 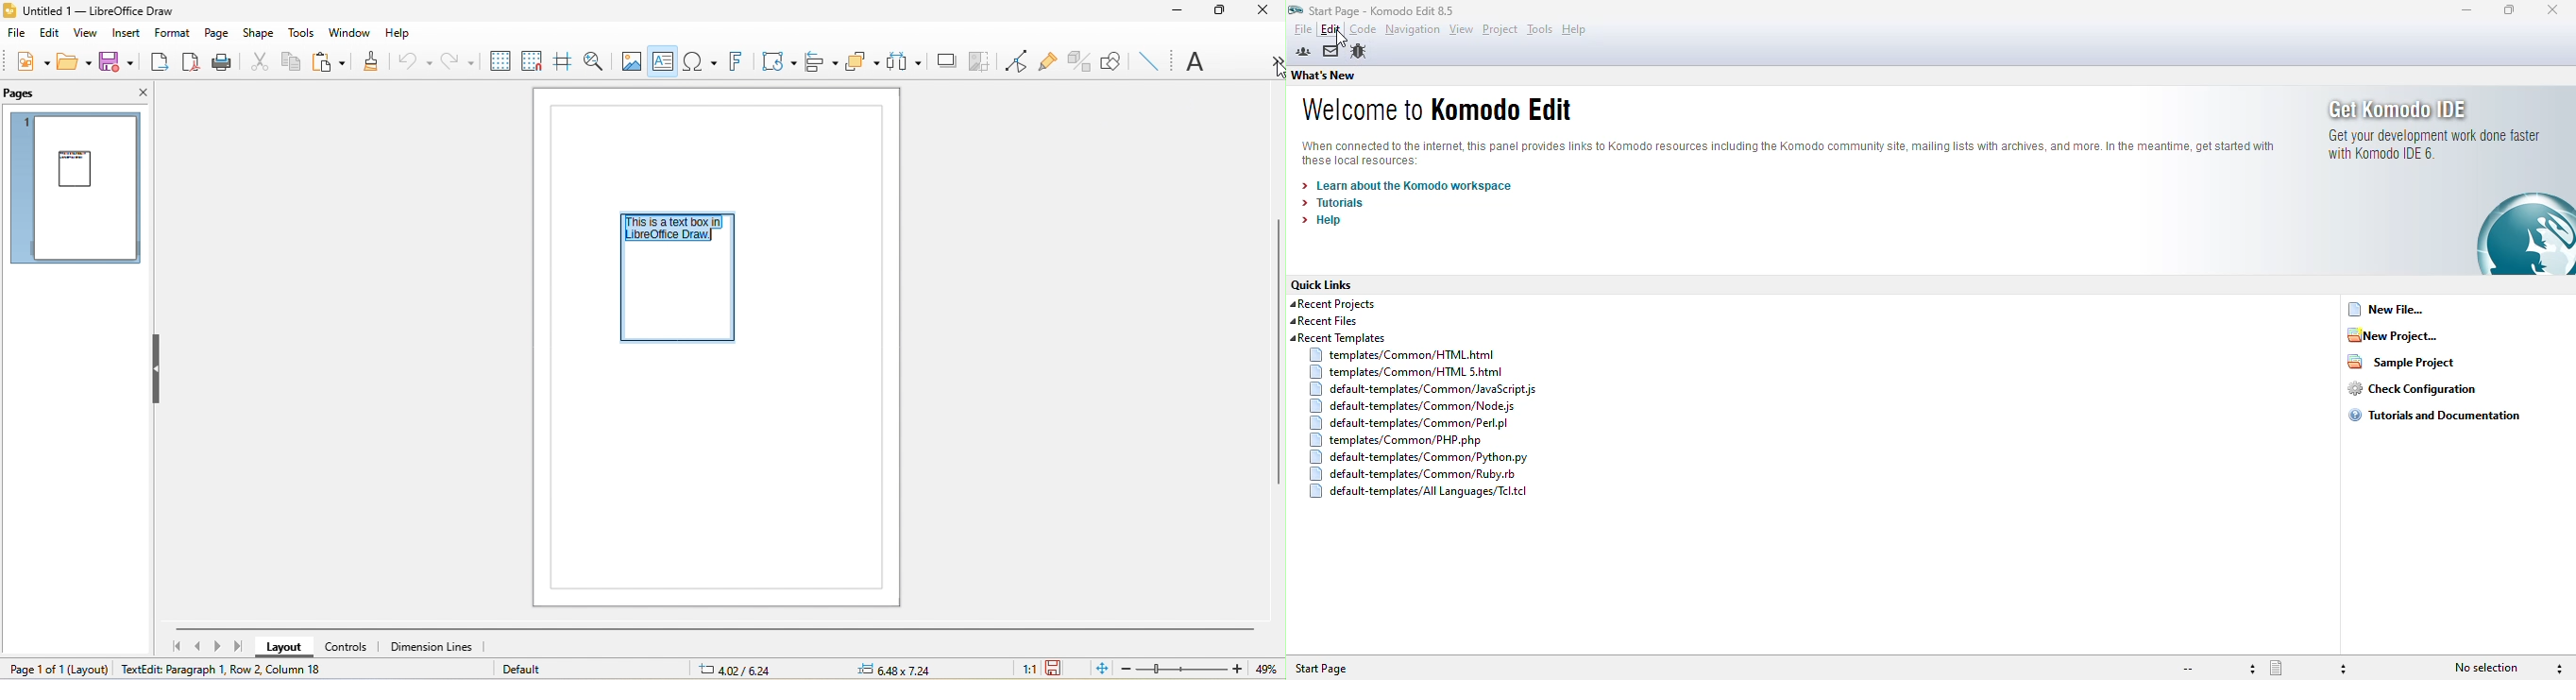 What do you see at coordinates (734, 63) in the screenshot?
I see `fontwork text` at bounding box center [734, 63].